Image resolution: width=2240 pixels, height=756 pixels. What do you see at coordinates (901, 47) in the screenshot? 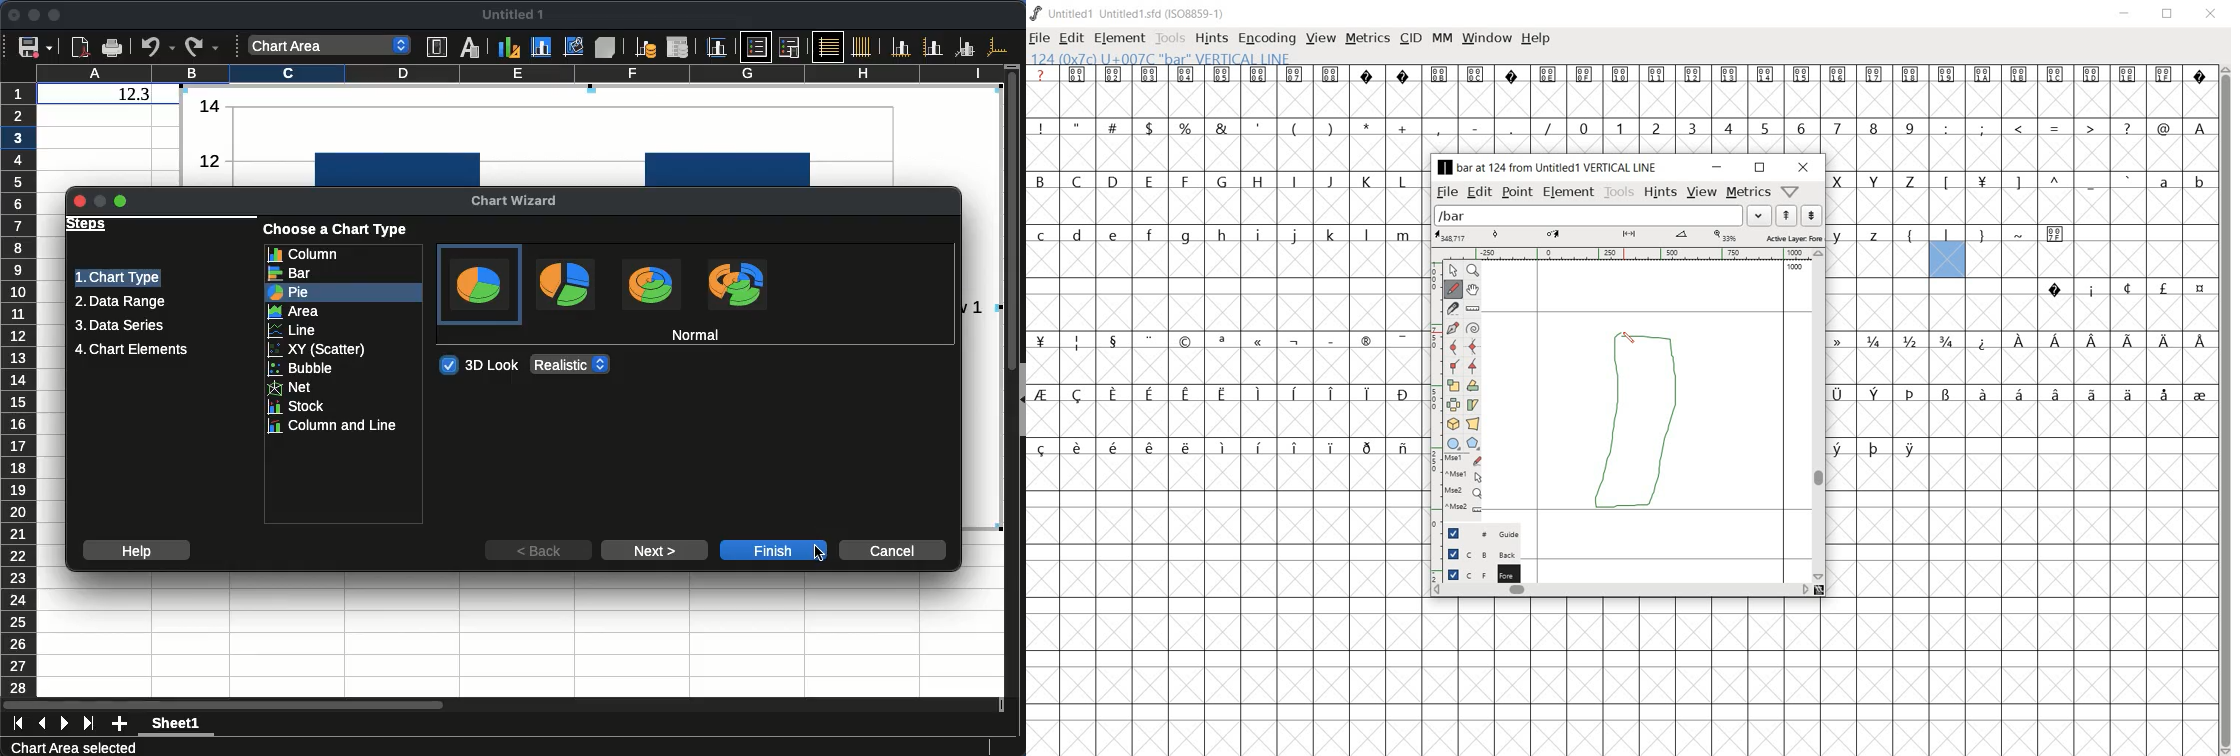
I see `X axis` at bounding box center [901, 47].